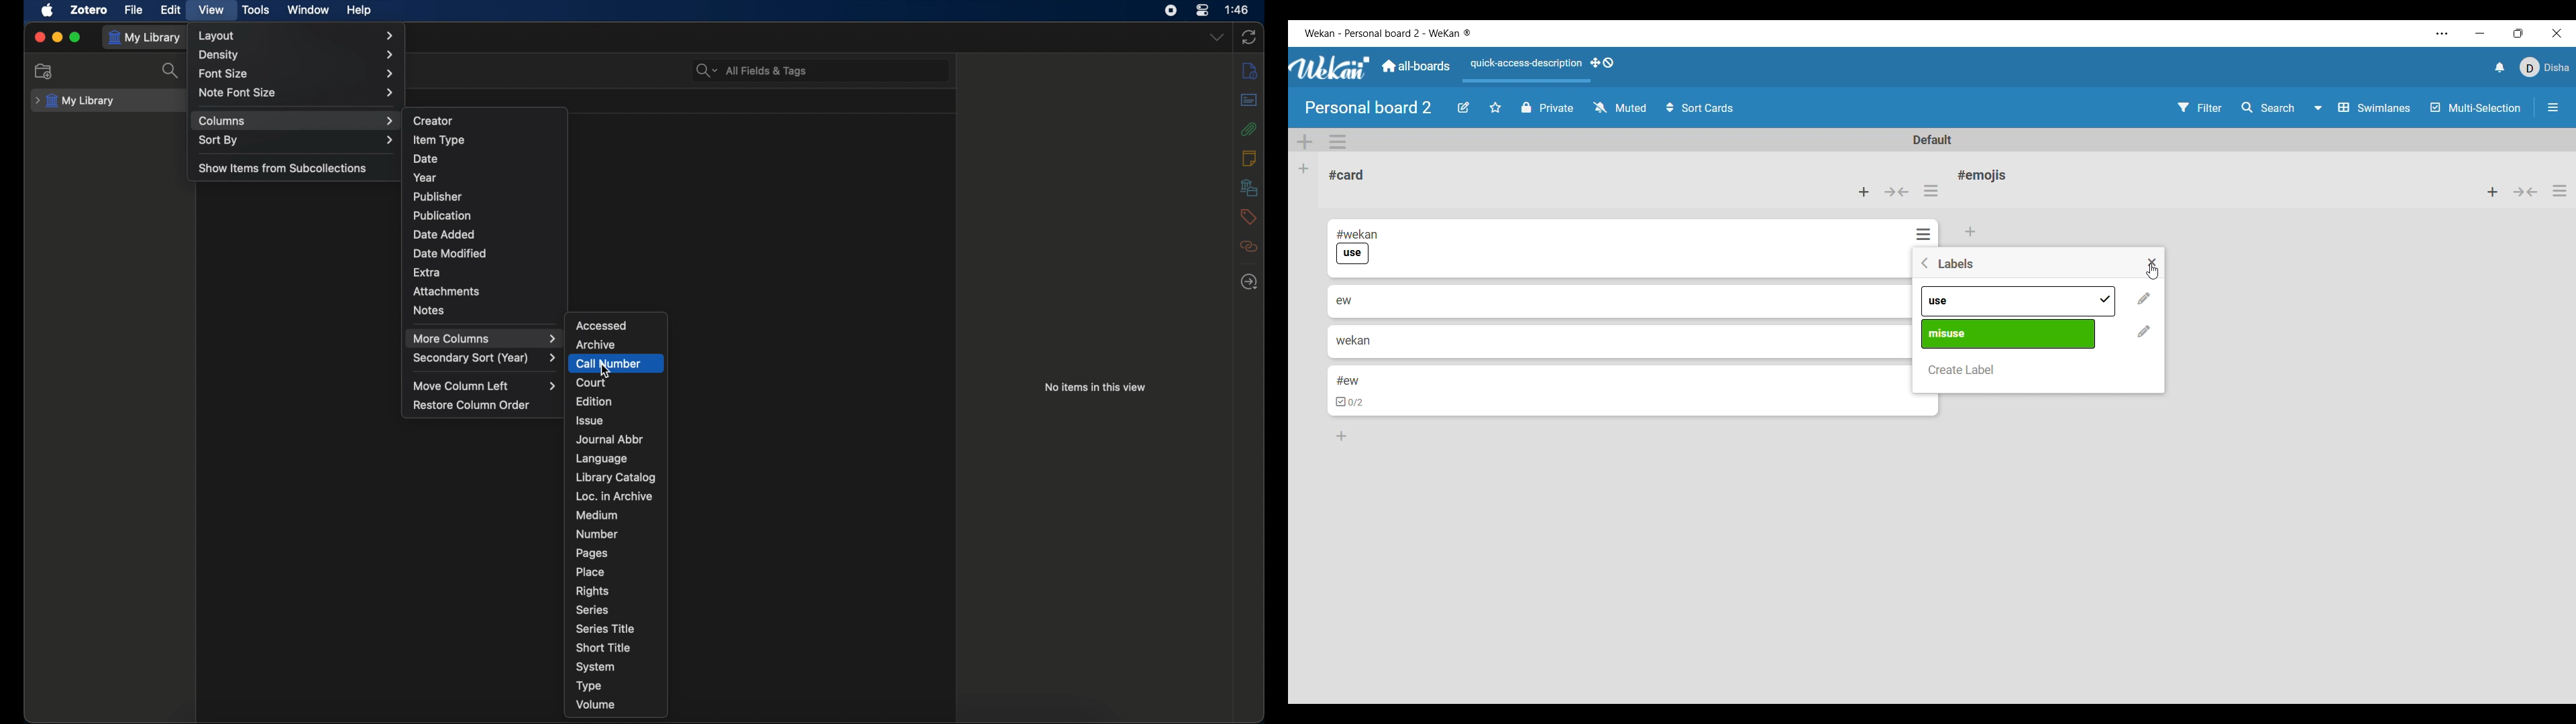 The height and width of the screenshot is (728, 2576). What do you see at coordinates (1620, 107) in the screenshot?
I see `Watch options` at bounding box center [1620, 107].